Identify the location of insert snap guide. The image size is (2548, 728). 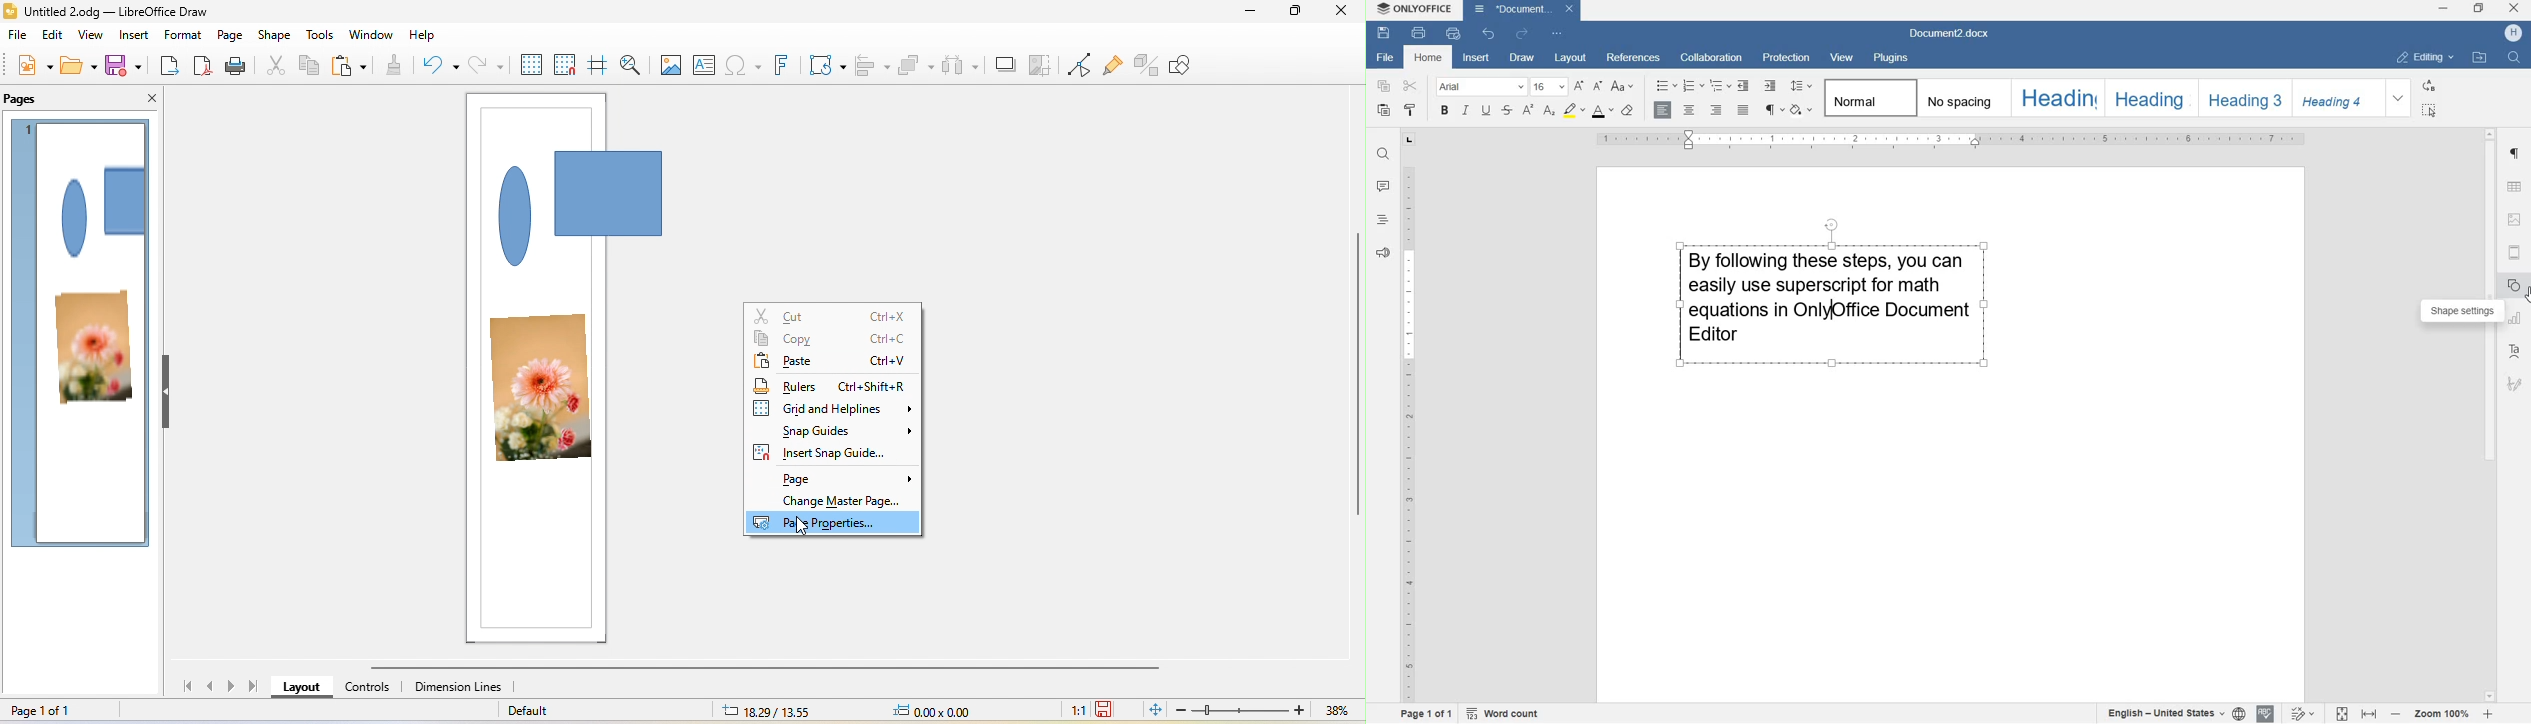
(823, 452).